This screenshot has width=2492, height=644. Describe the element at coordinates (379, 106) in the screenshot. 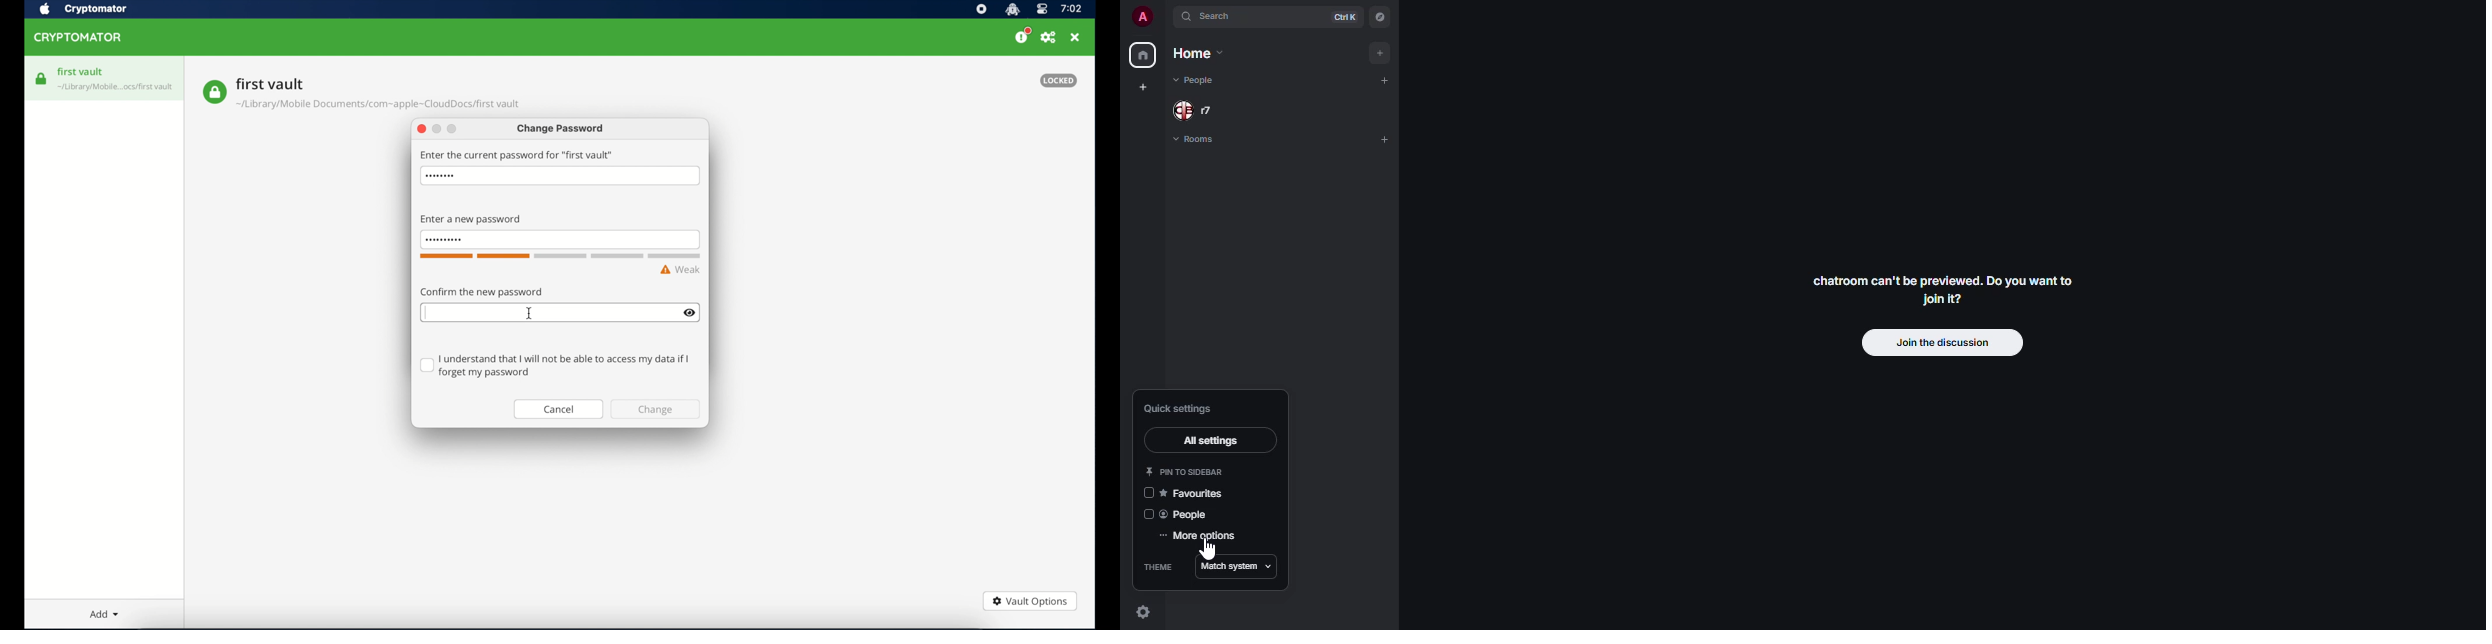

I see `vault location` at that location.